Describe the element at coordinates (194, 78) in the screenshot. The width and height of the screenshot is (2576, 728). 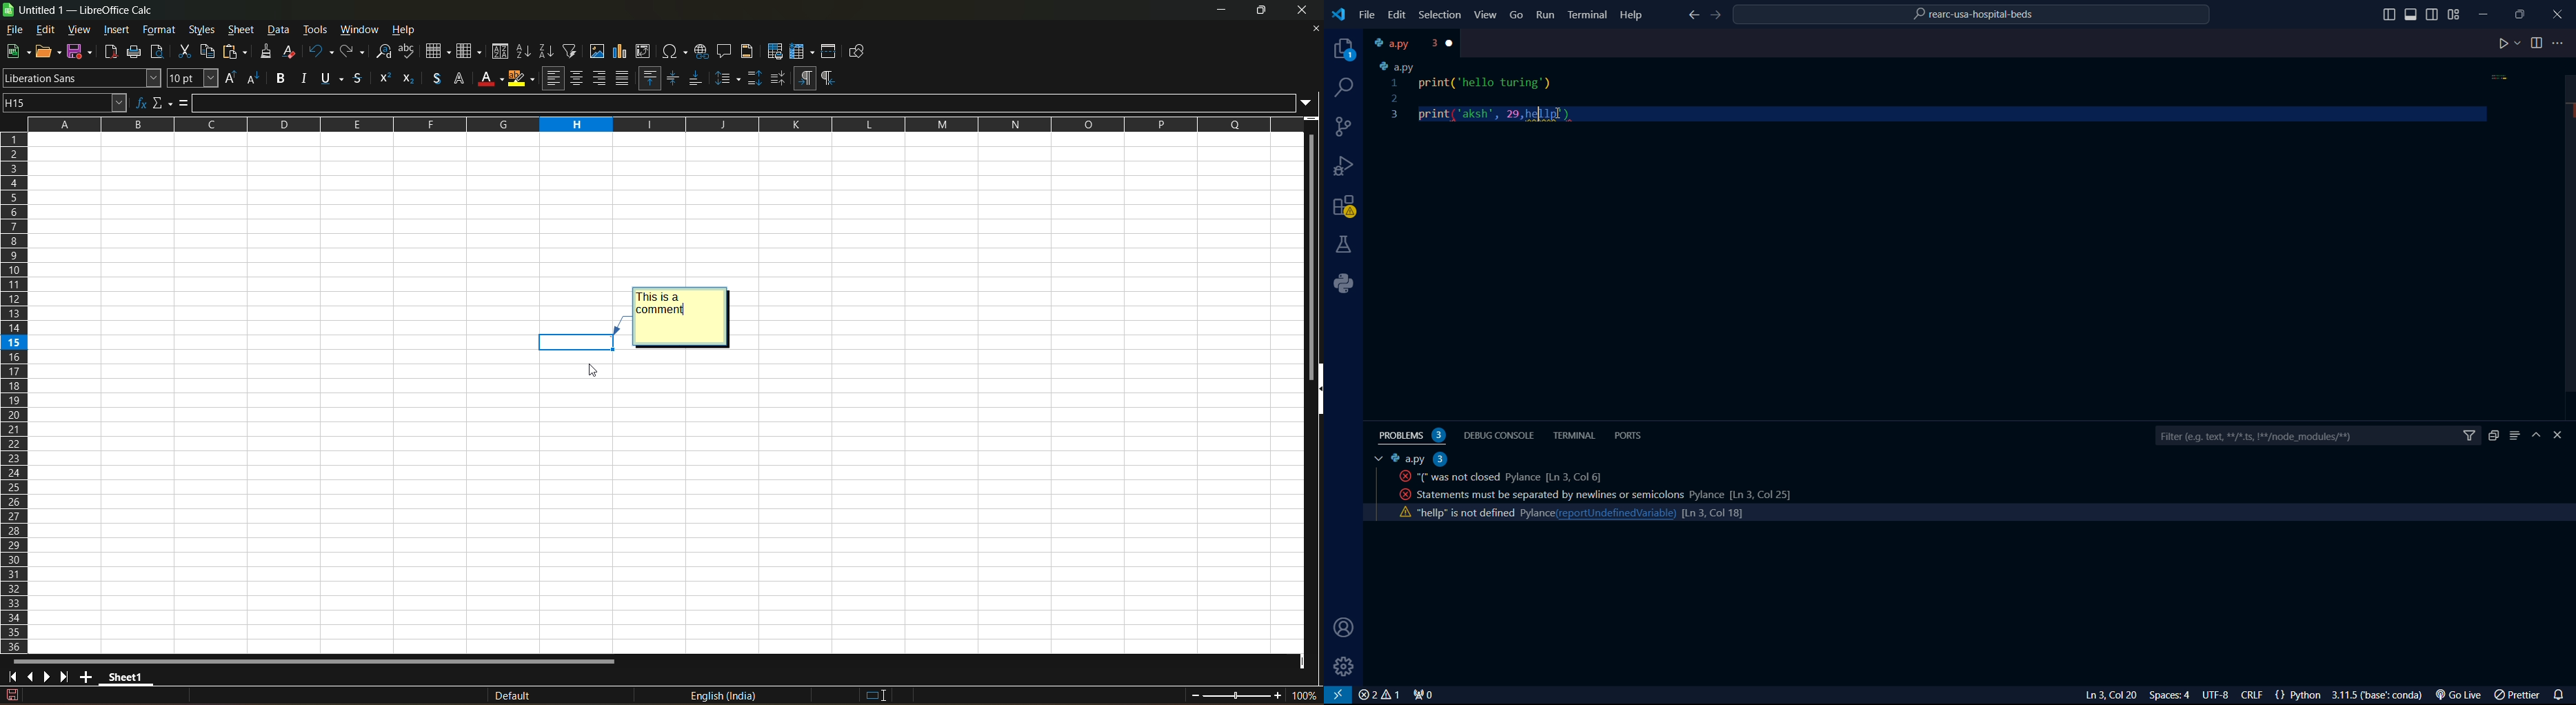
I see `font size` at that location.